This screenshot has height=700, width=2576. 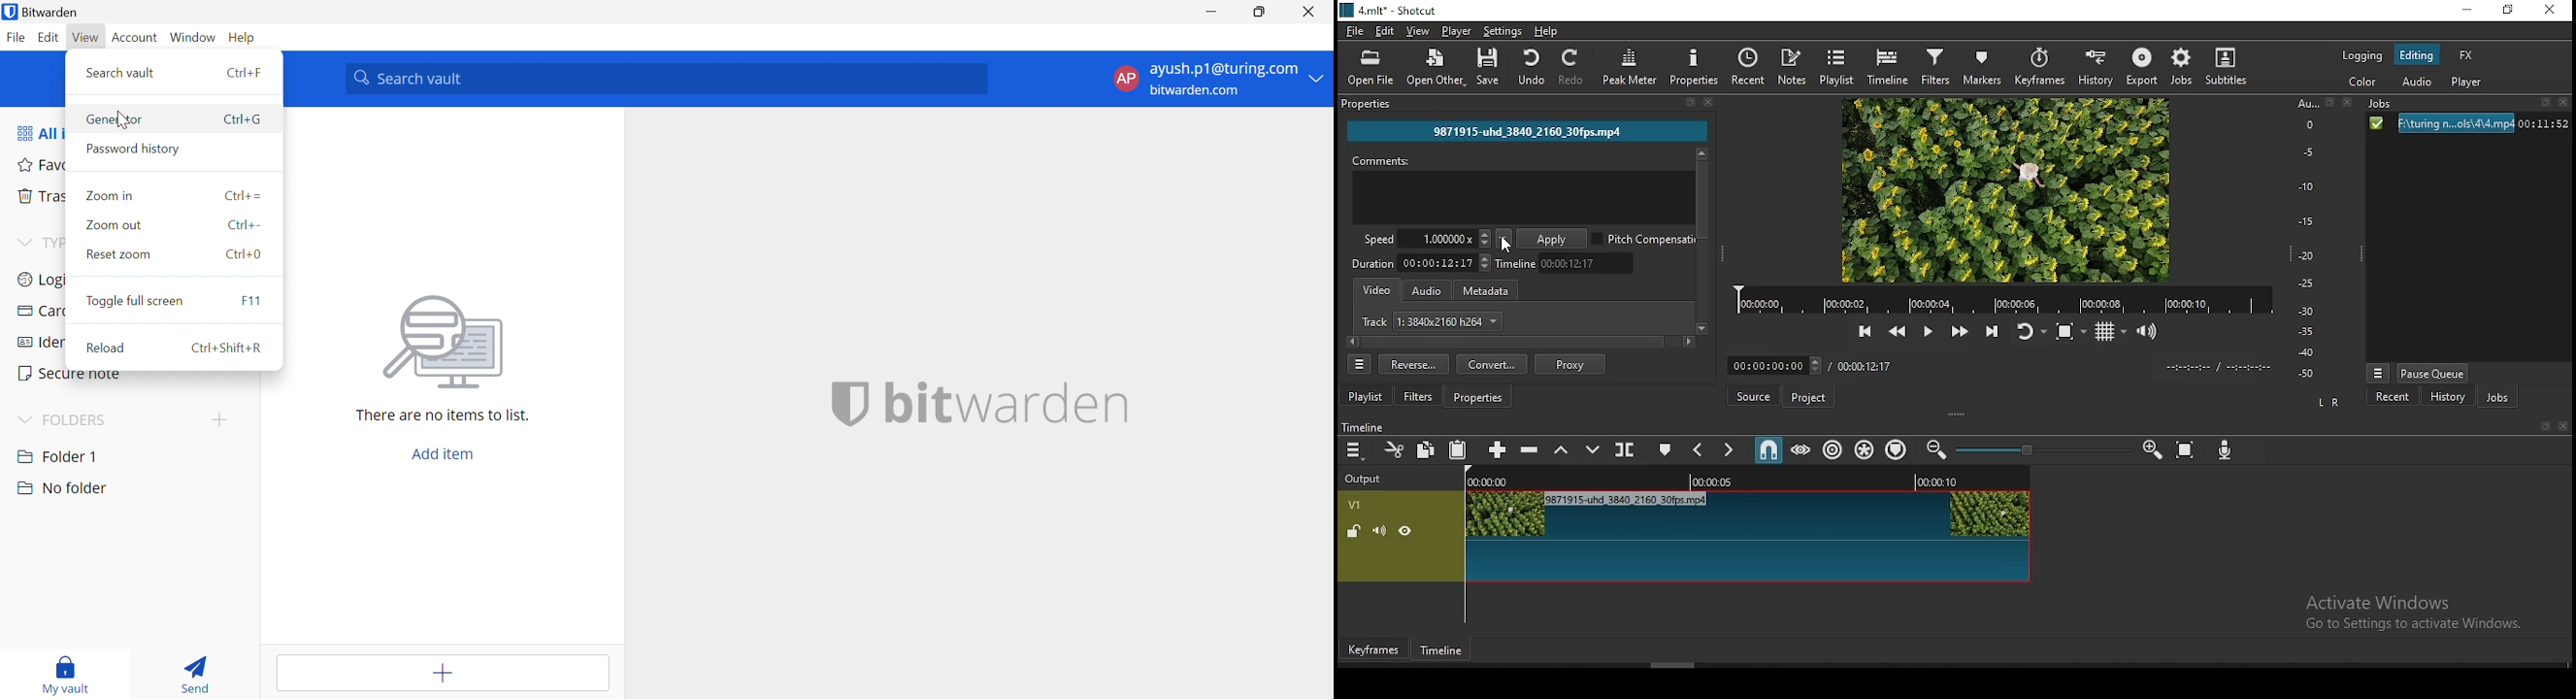 I want to click on close, so click(x=1709, y=102).